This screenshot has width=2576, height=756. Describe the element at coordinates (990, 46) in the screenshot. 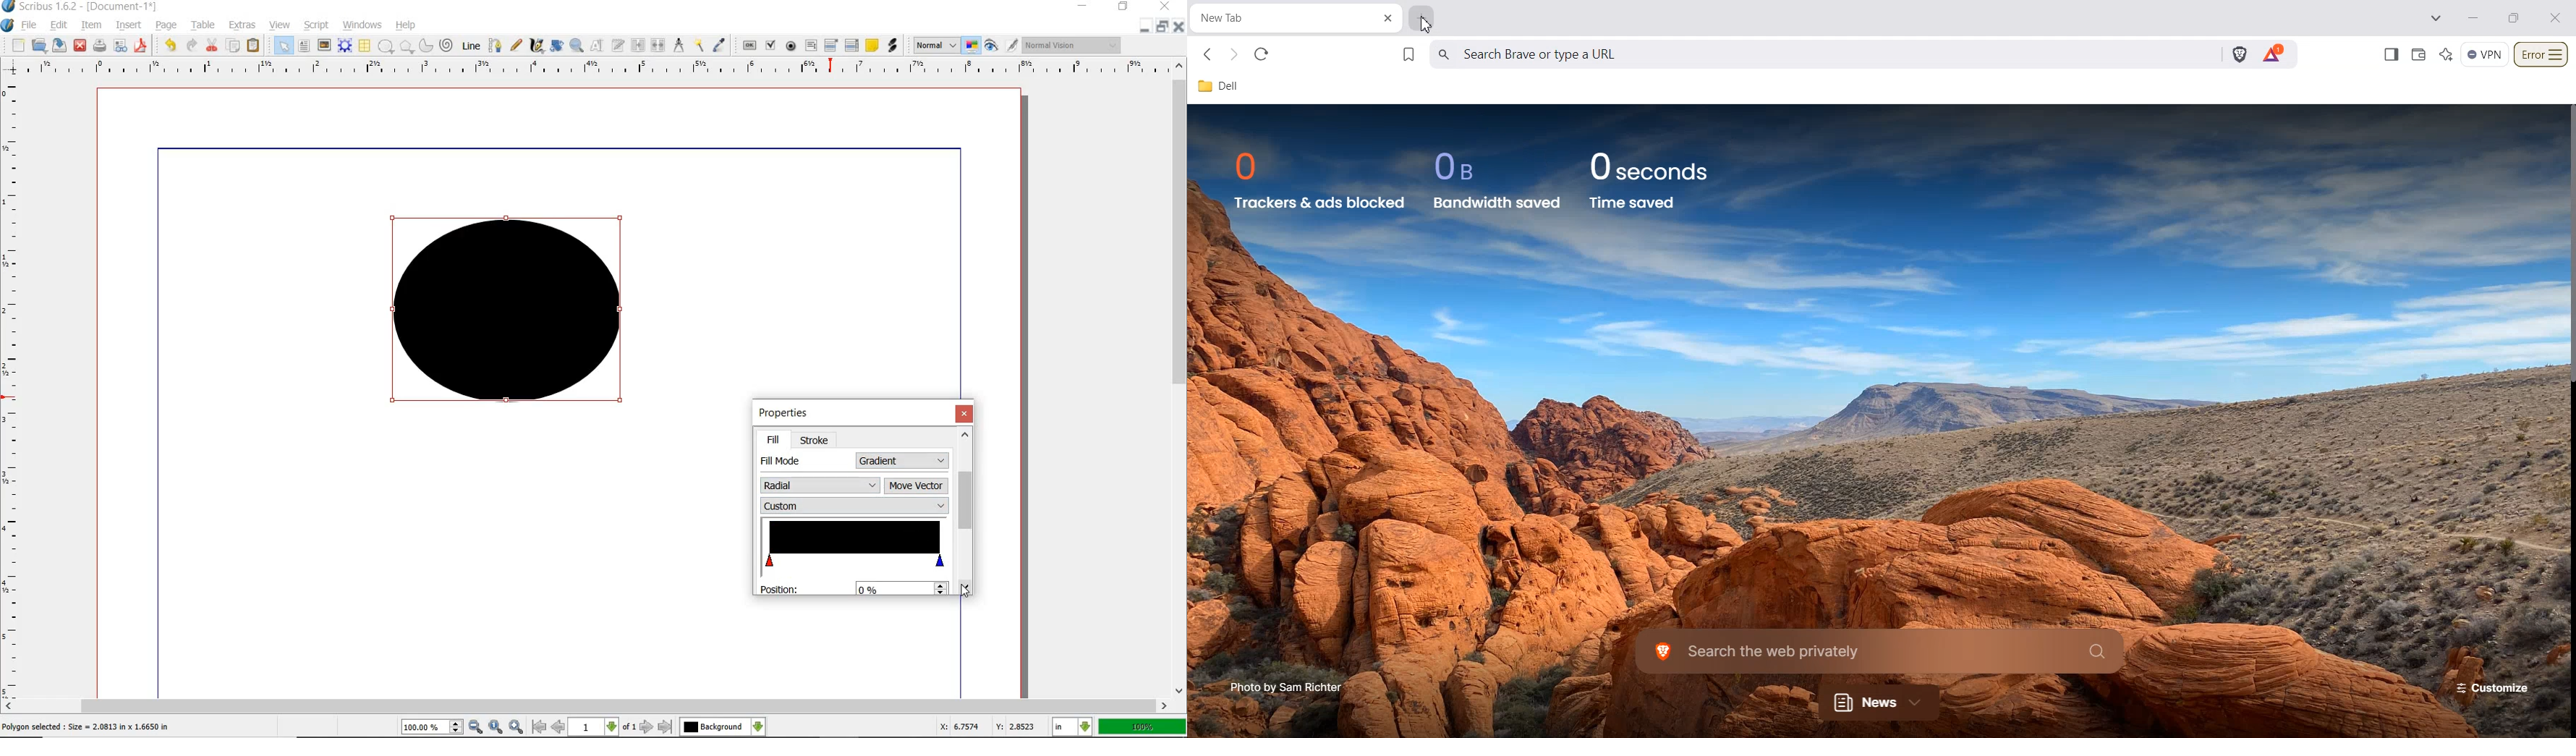

I see `PREVIEW MODE` at that location.